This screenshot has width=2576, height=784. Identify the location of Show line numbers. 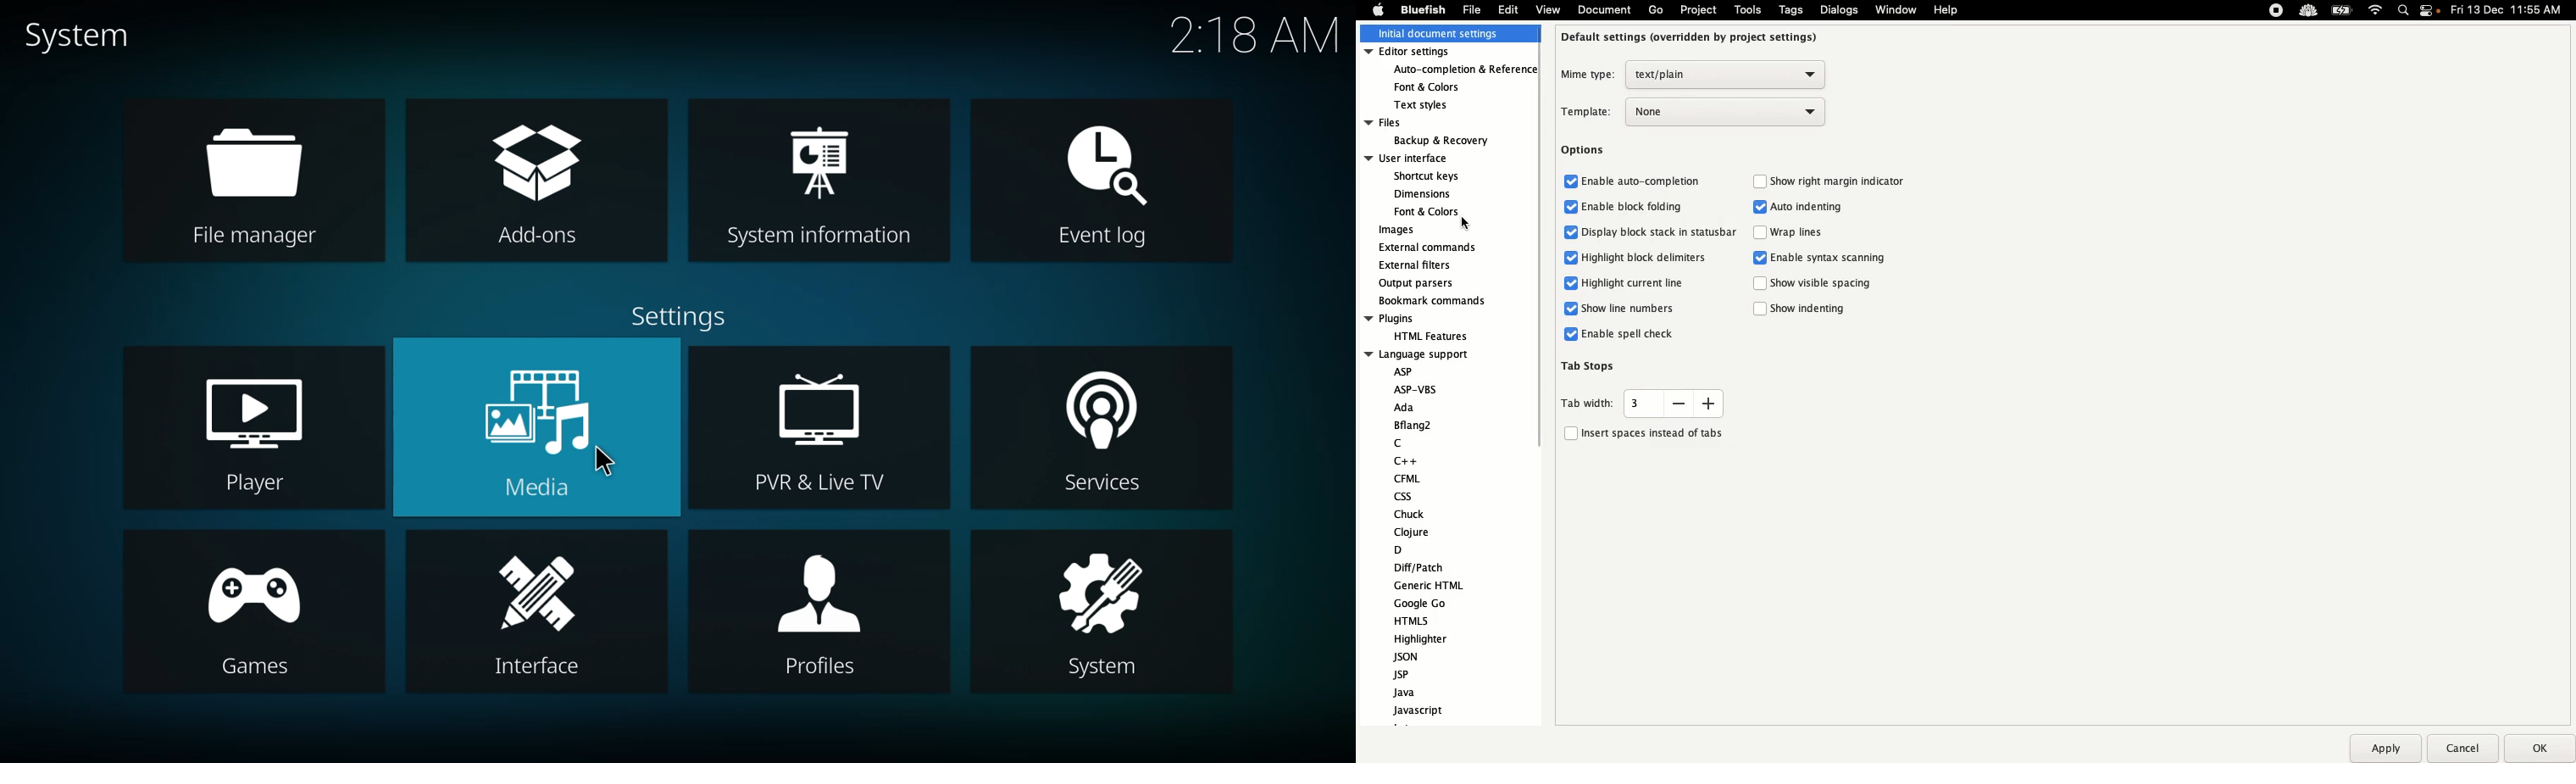
(1621, 308).